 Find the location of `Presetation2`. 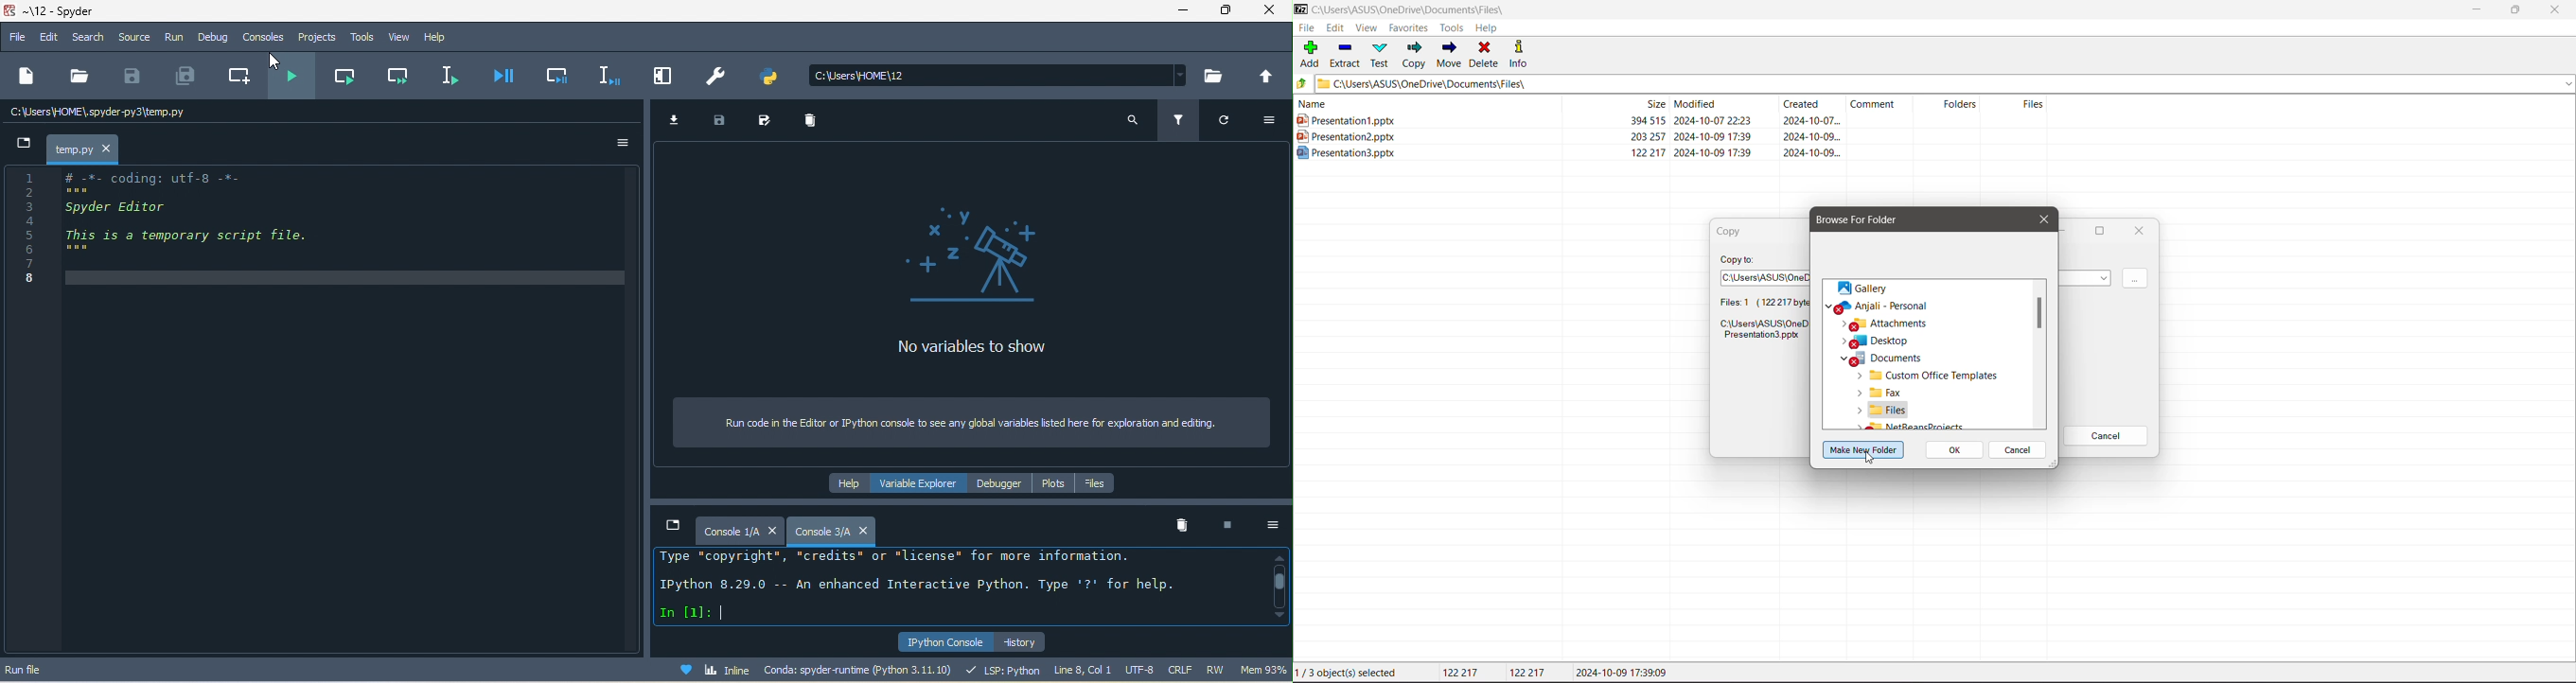

Presetation2 is located at coordinates (1569, 136).